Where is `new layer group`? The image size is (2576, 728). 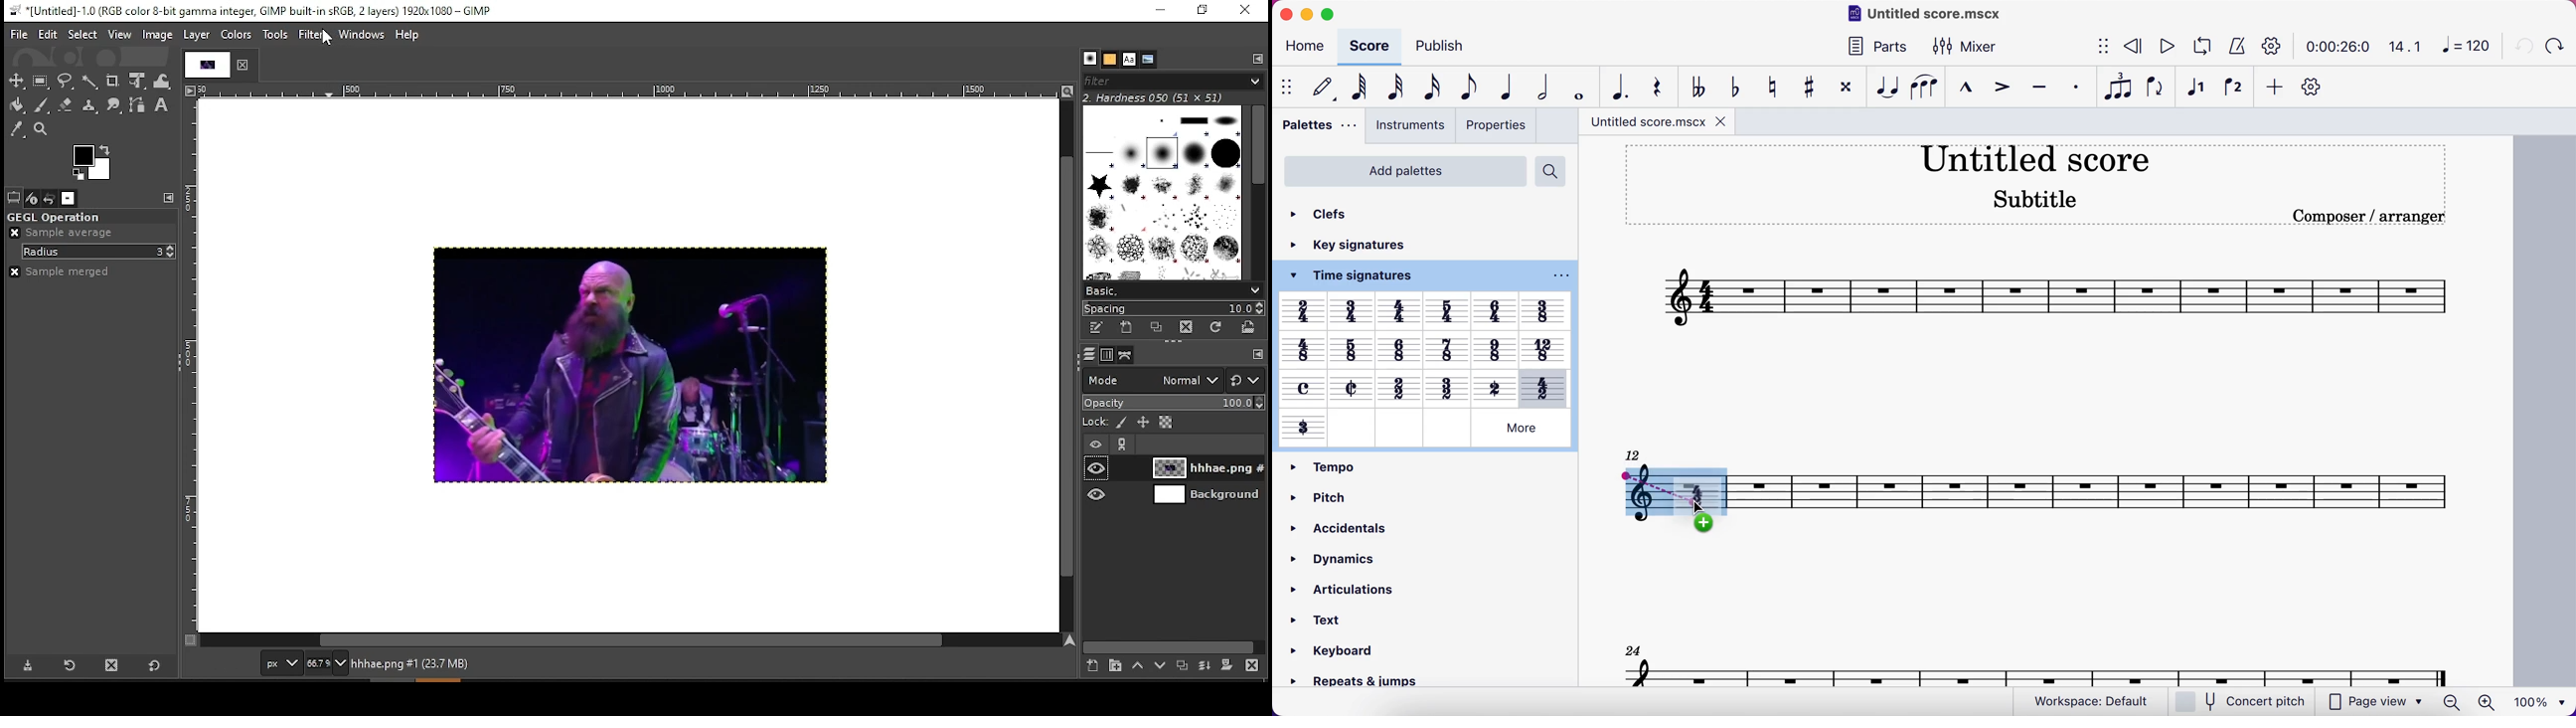
new layer group is located at coordinates (1113, 666).